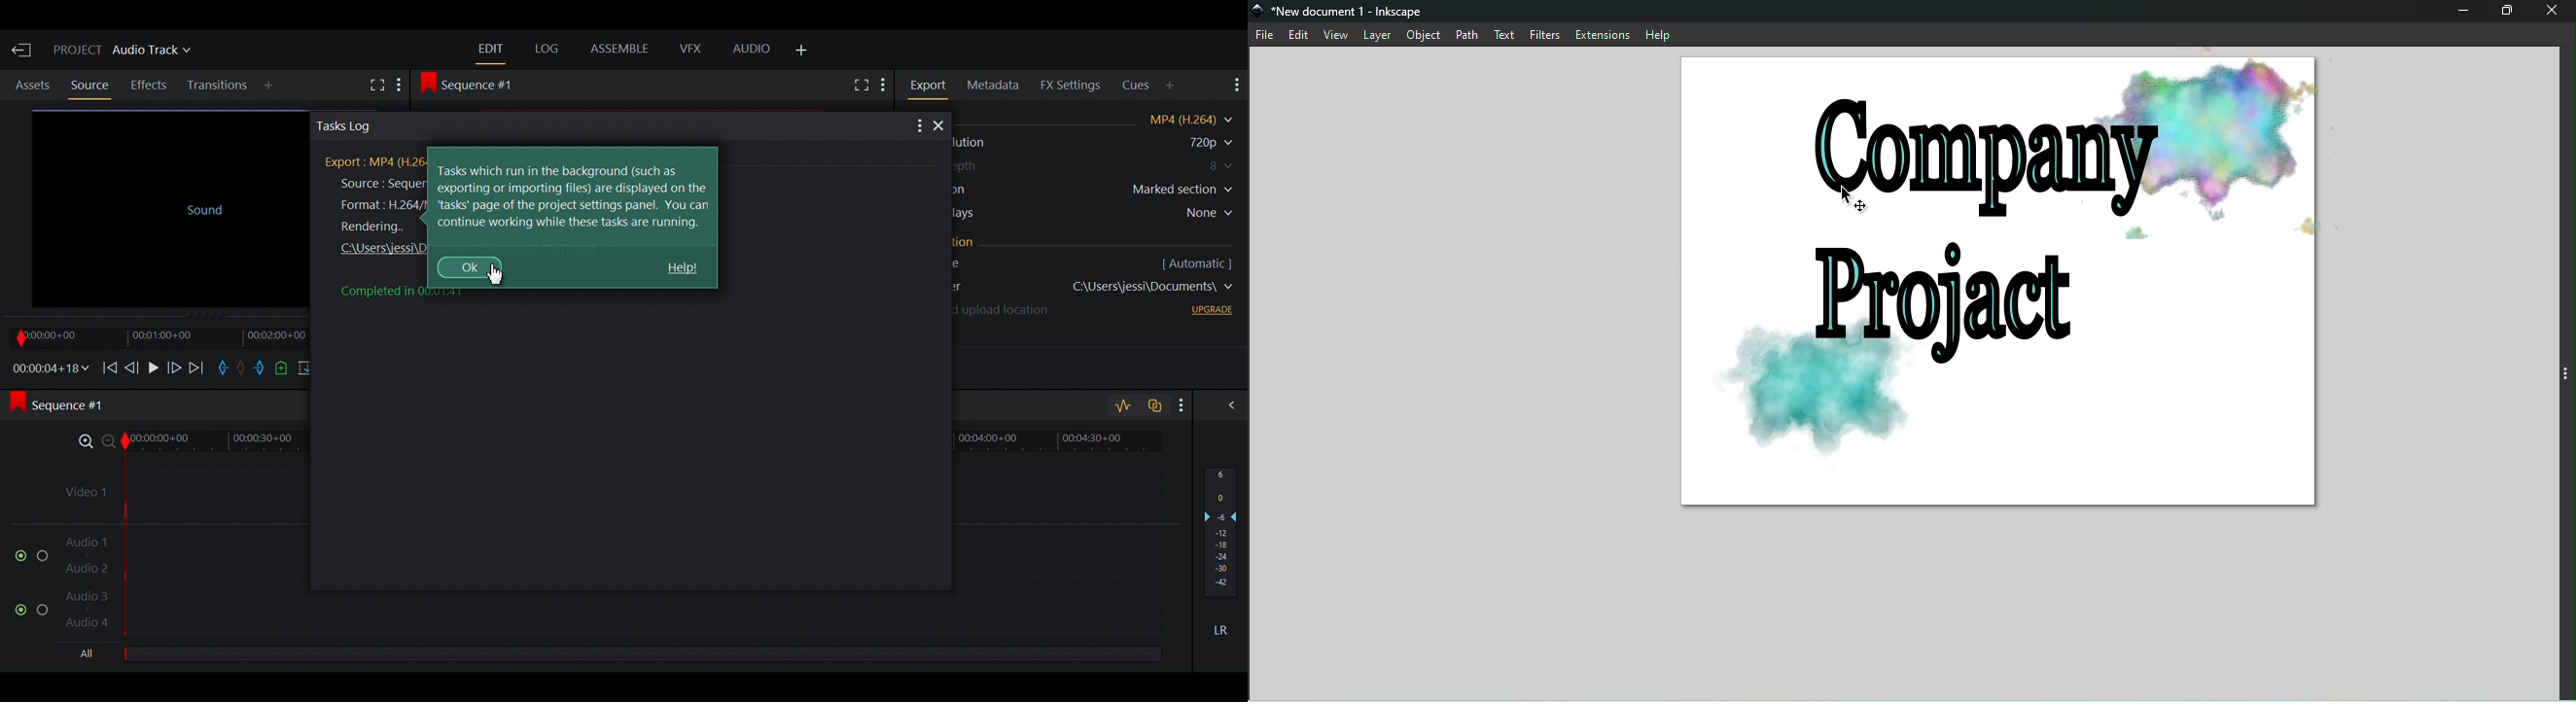  I want to click on Enable/Disable, so click(33, 607).